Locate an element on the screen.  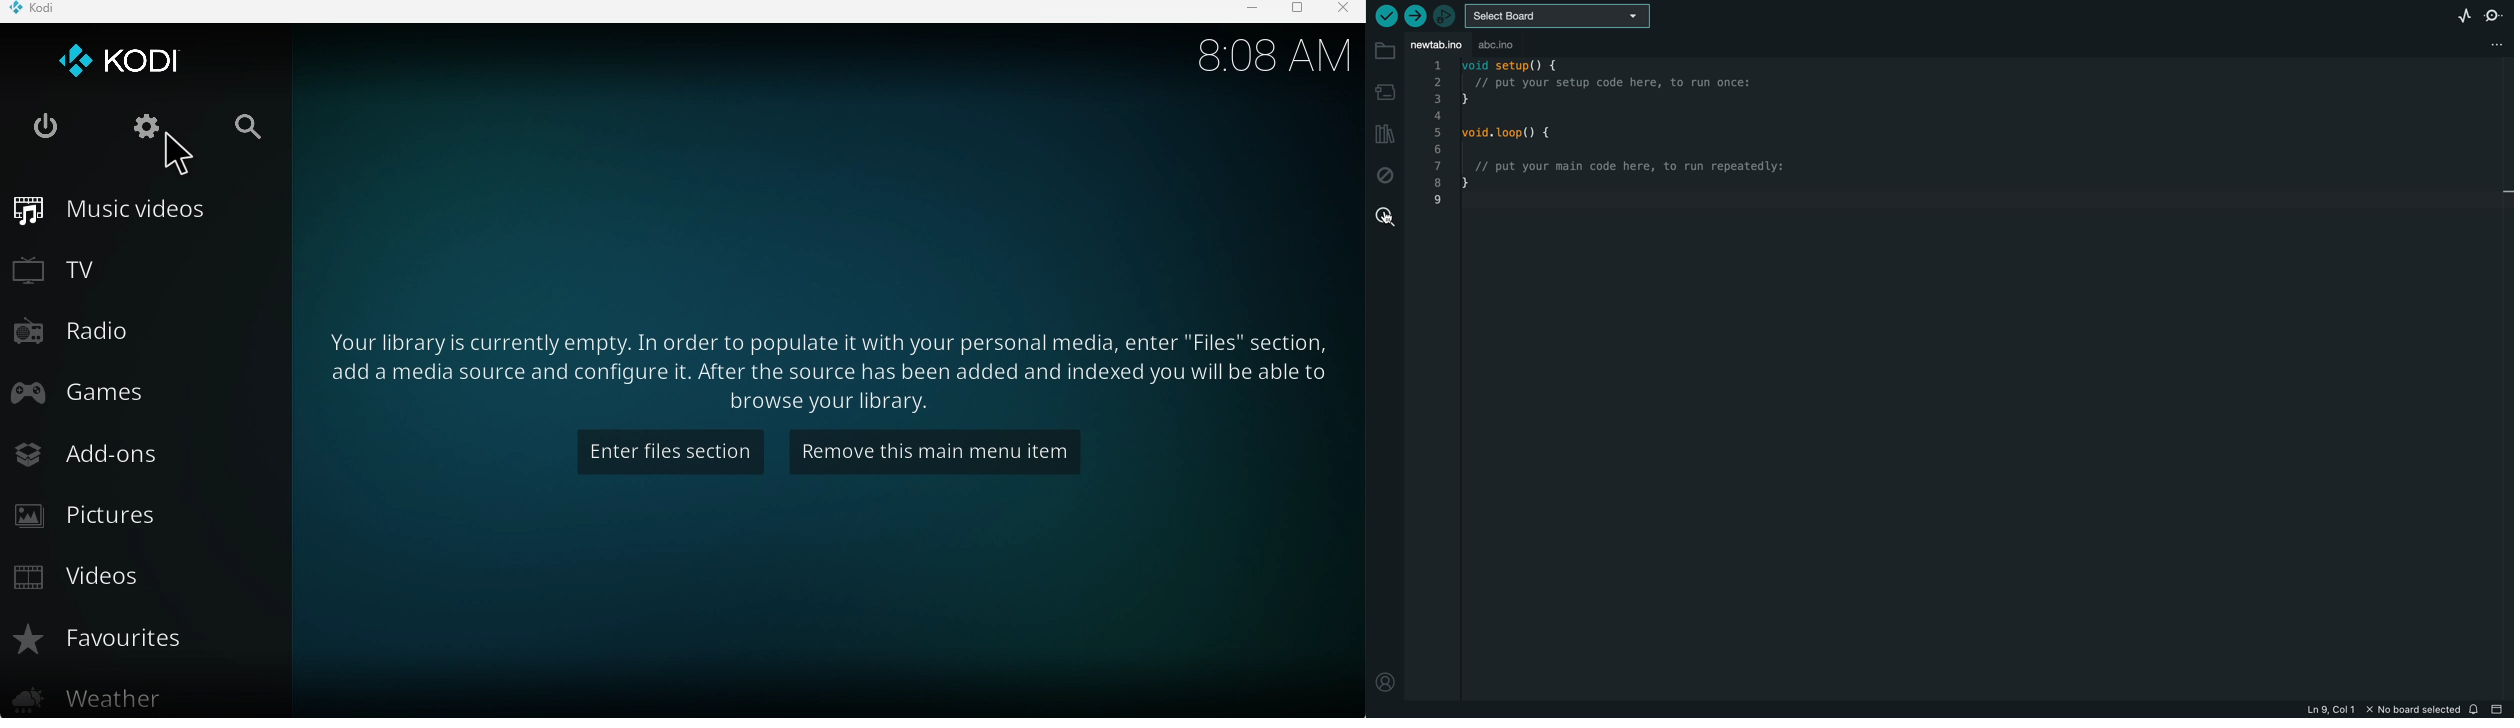
KODI logo is located at coordinates (136, 60).